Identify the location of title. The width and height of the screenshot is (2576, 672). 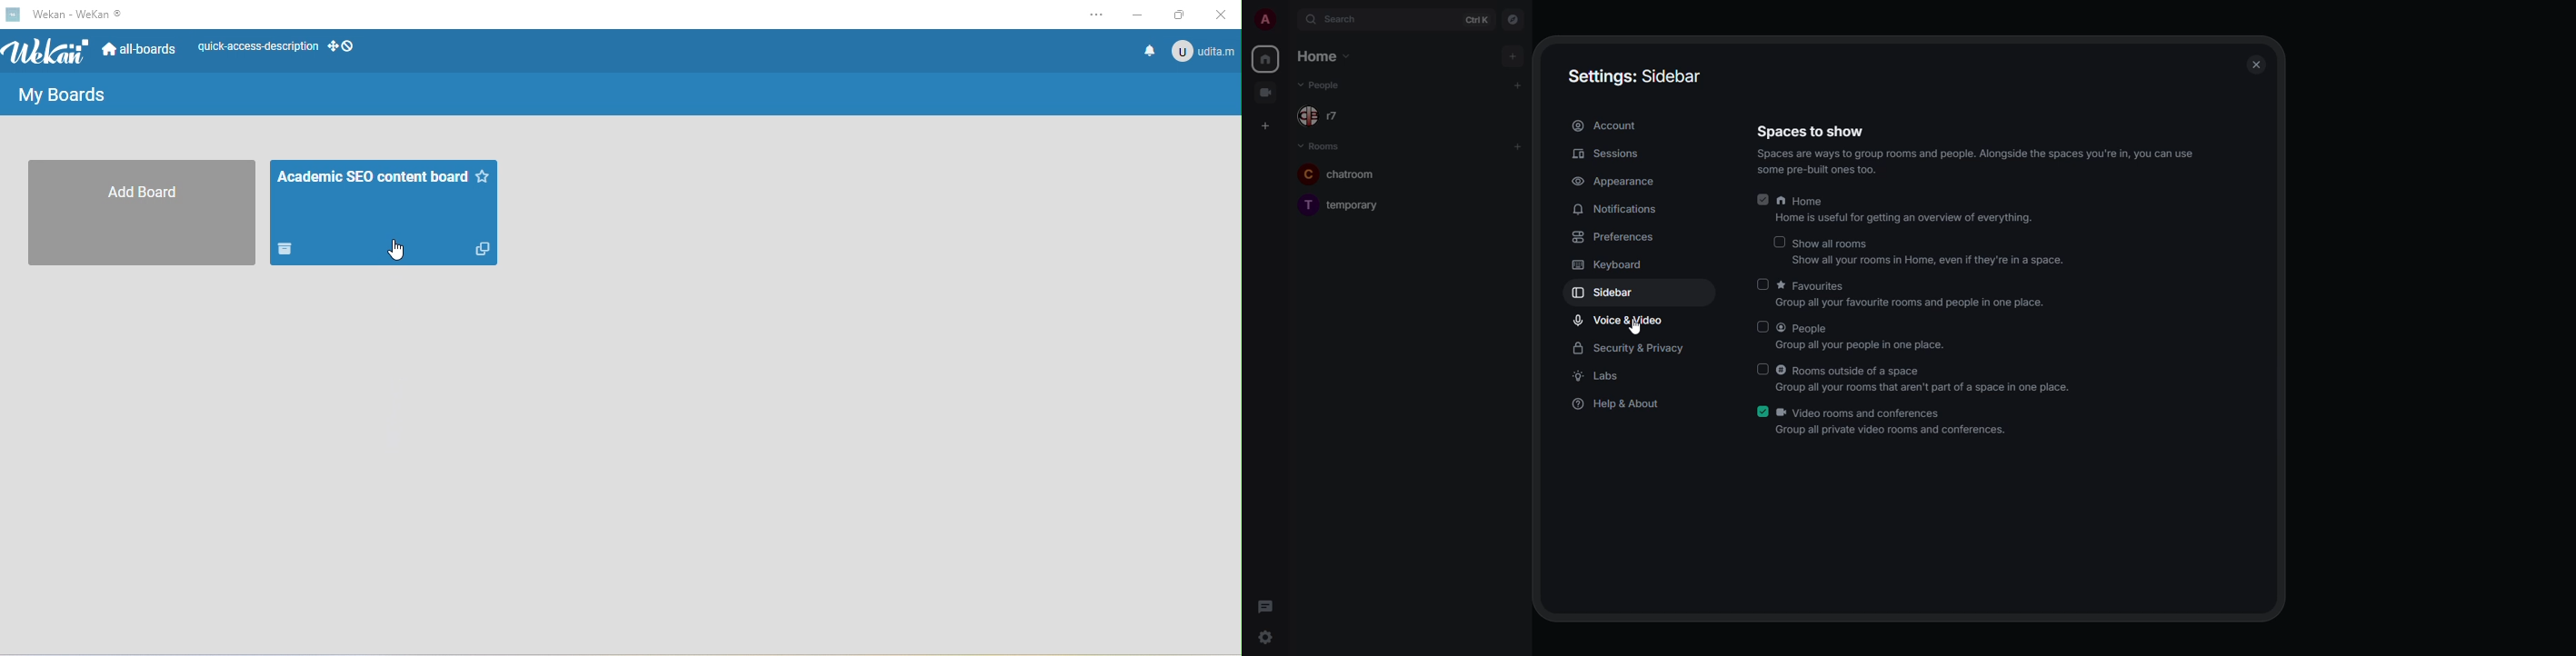
(74, 15).